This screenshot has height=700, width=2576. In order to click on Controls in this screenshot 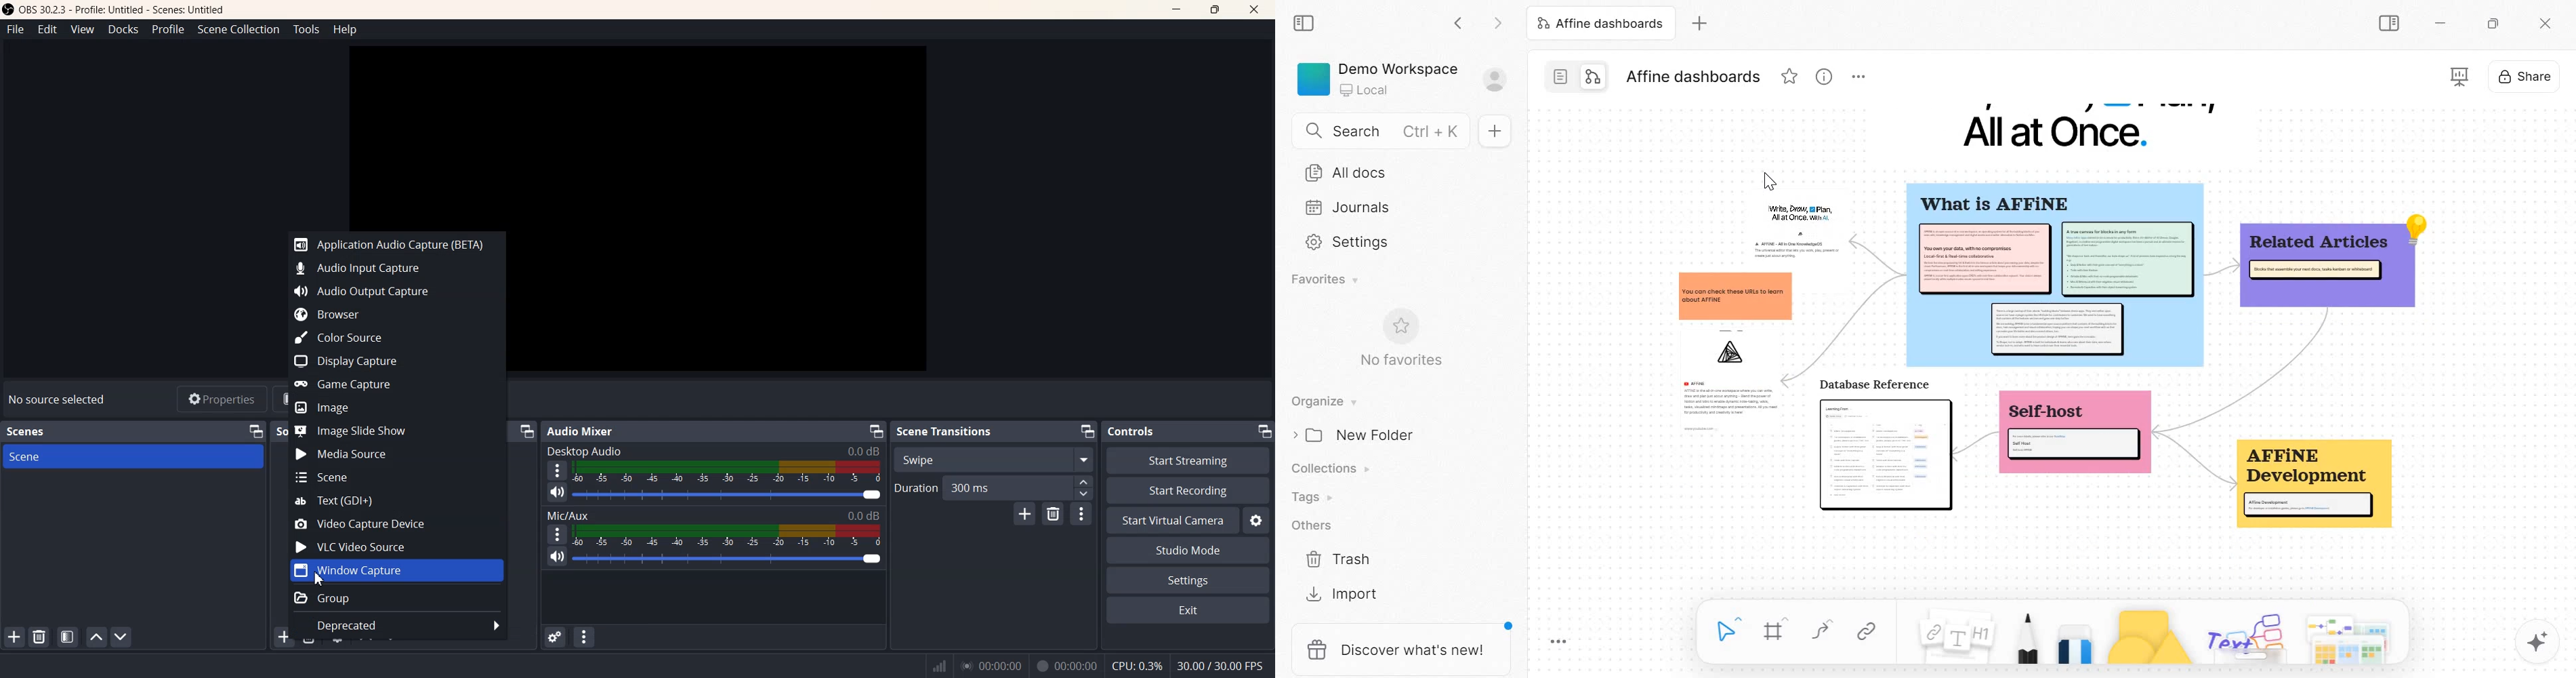, I will do `click(1135, 431)`.